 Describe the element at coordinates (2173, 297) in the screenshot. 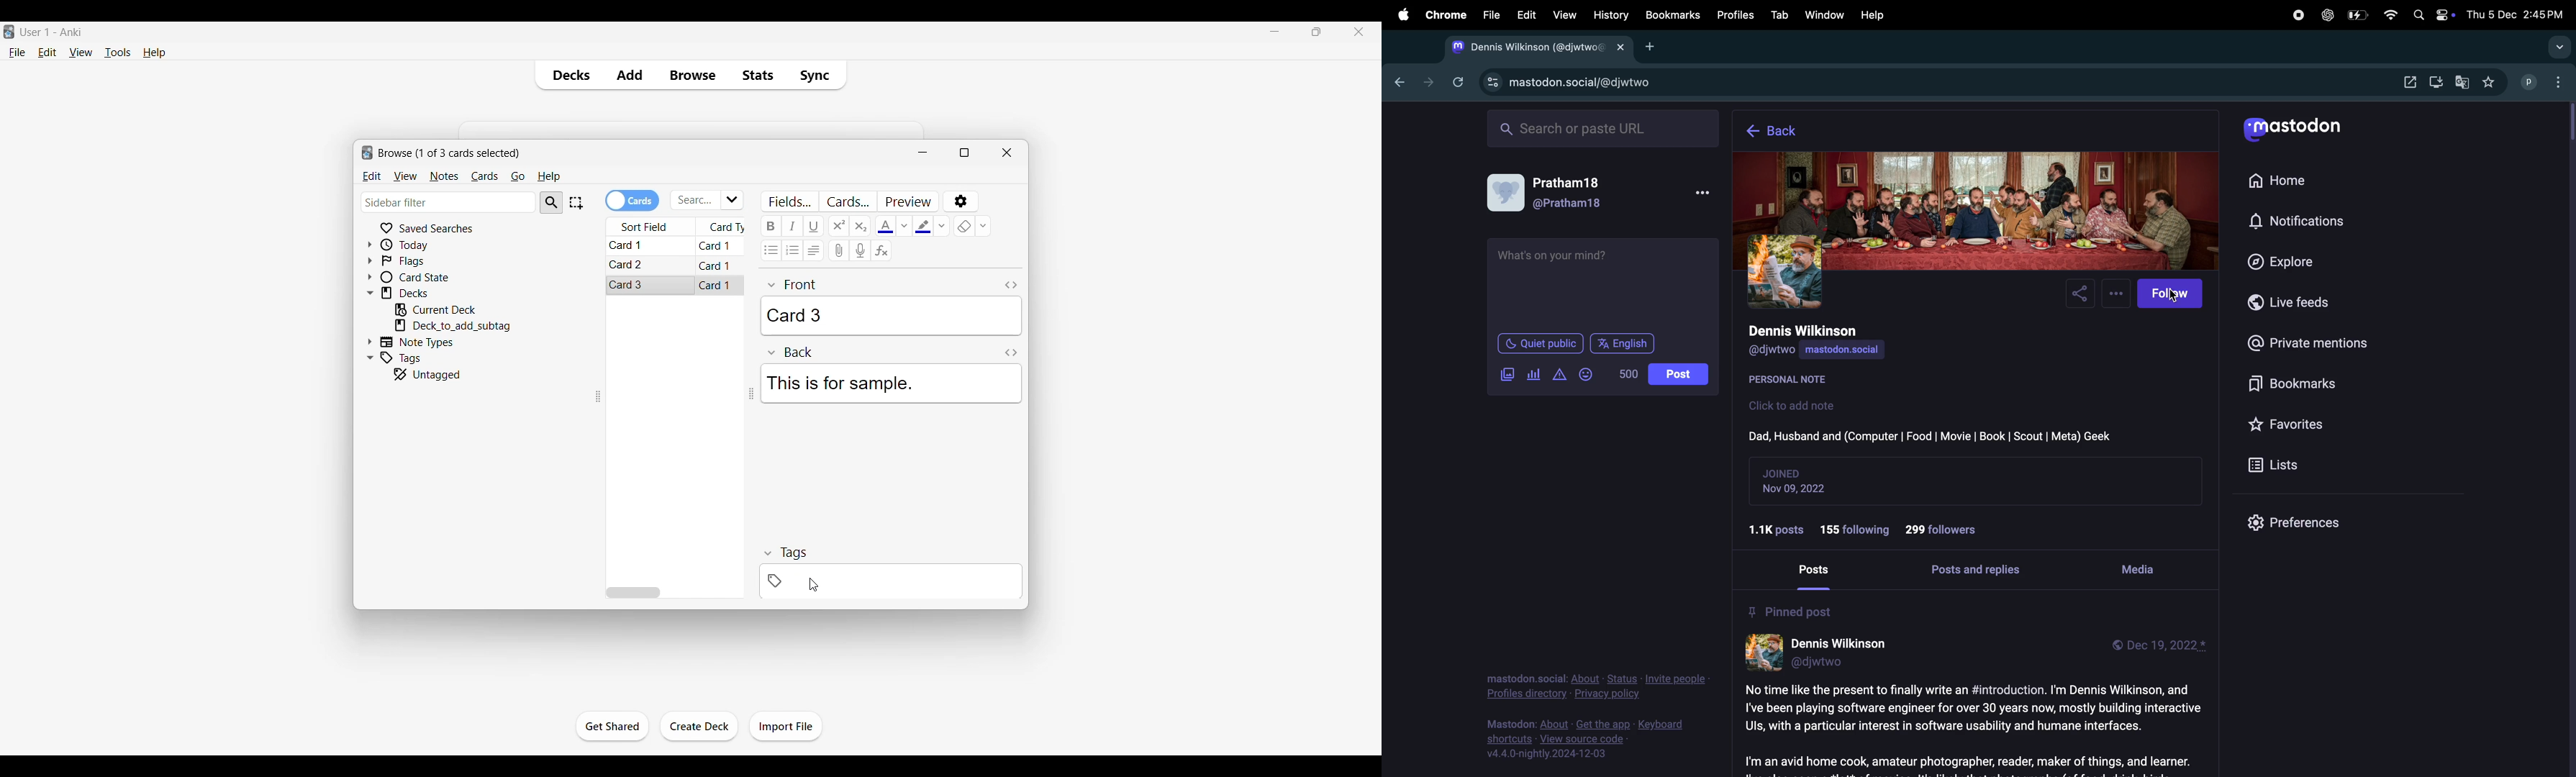

I see `cursor` at that location.